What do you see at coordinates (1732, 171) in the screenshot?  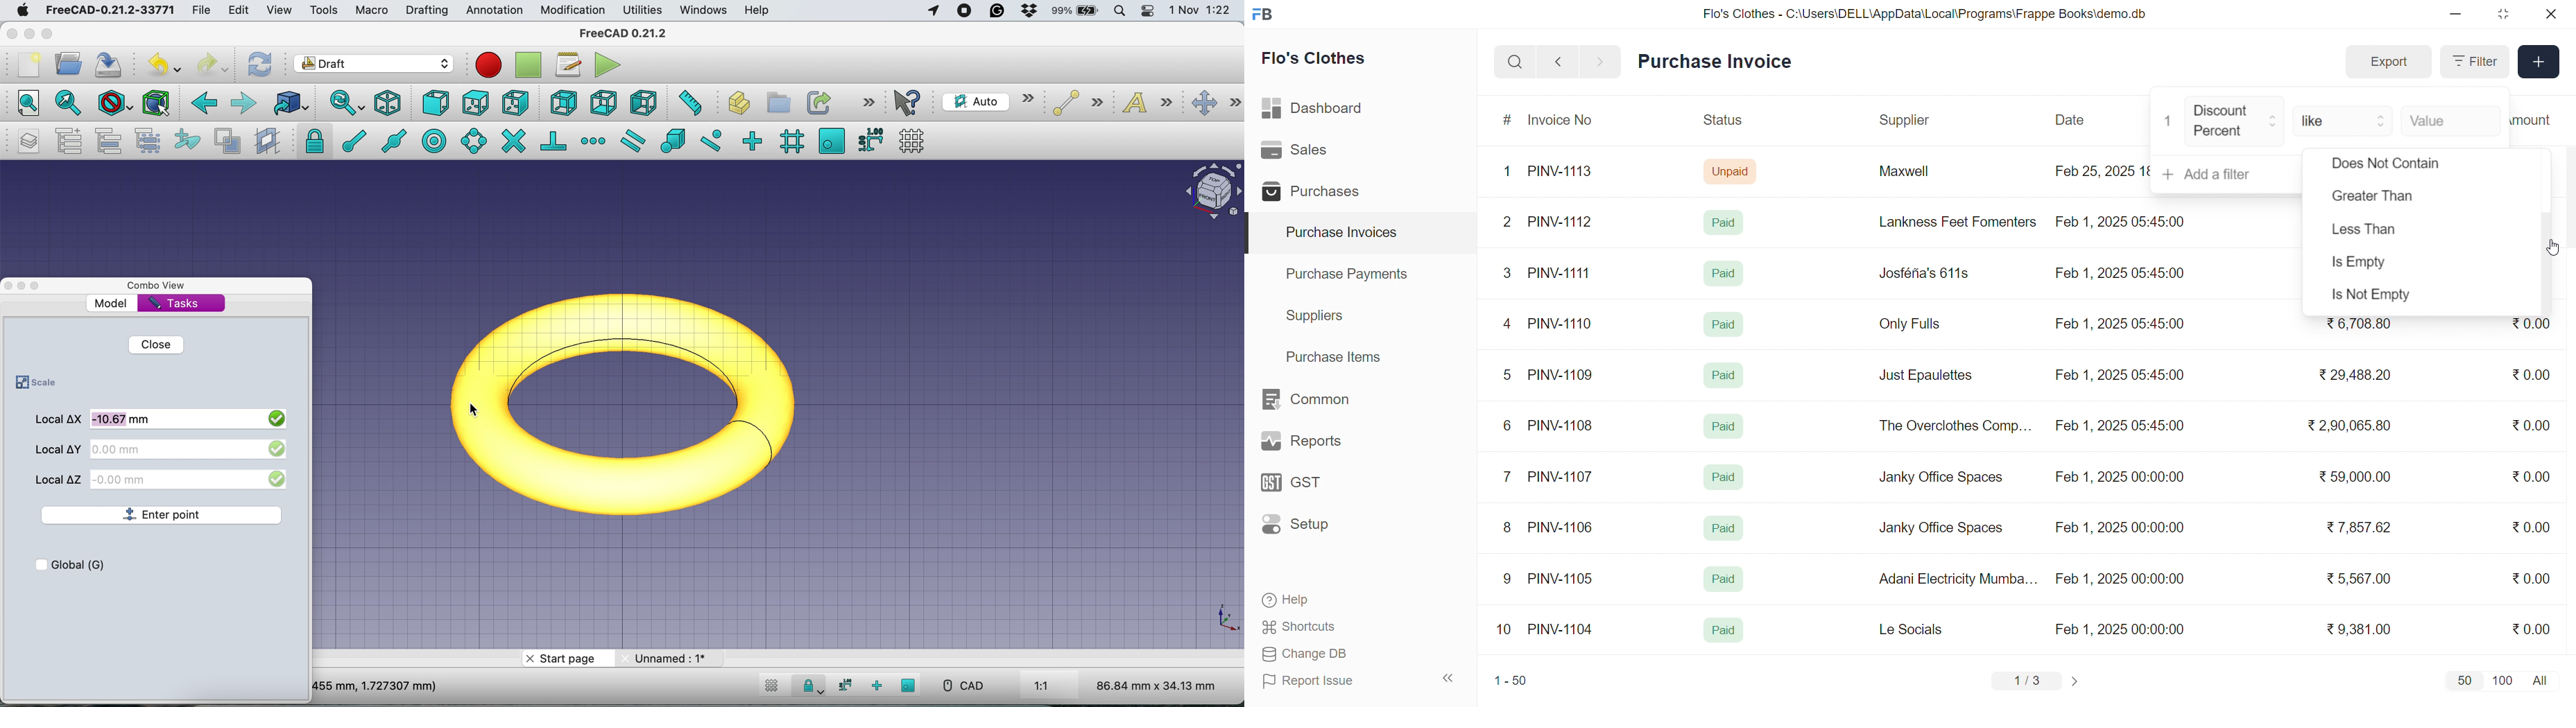 I see `Unpaid` at bounding box center [1732, 171].